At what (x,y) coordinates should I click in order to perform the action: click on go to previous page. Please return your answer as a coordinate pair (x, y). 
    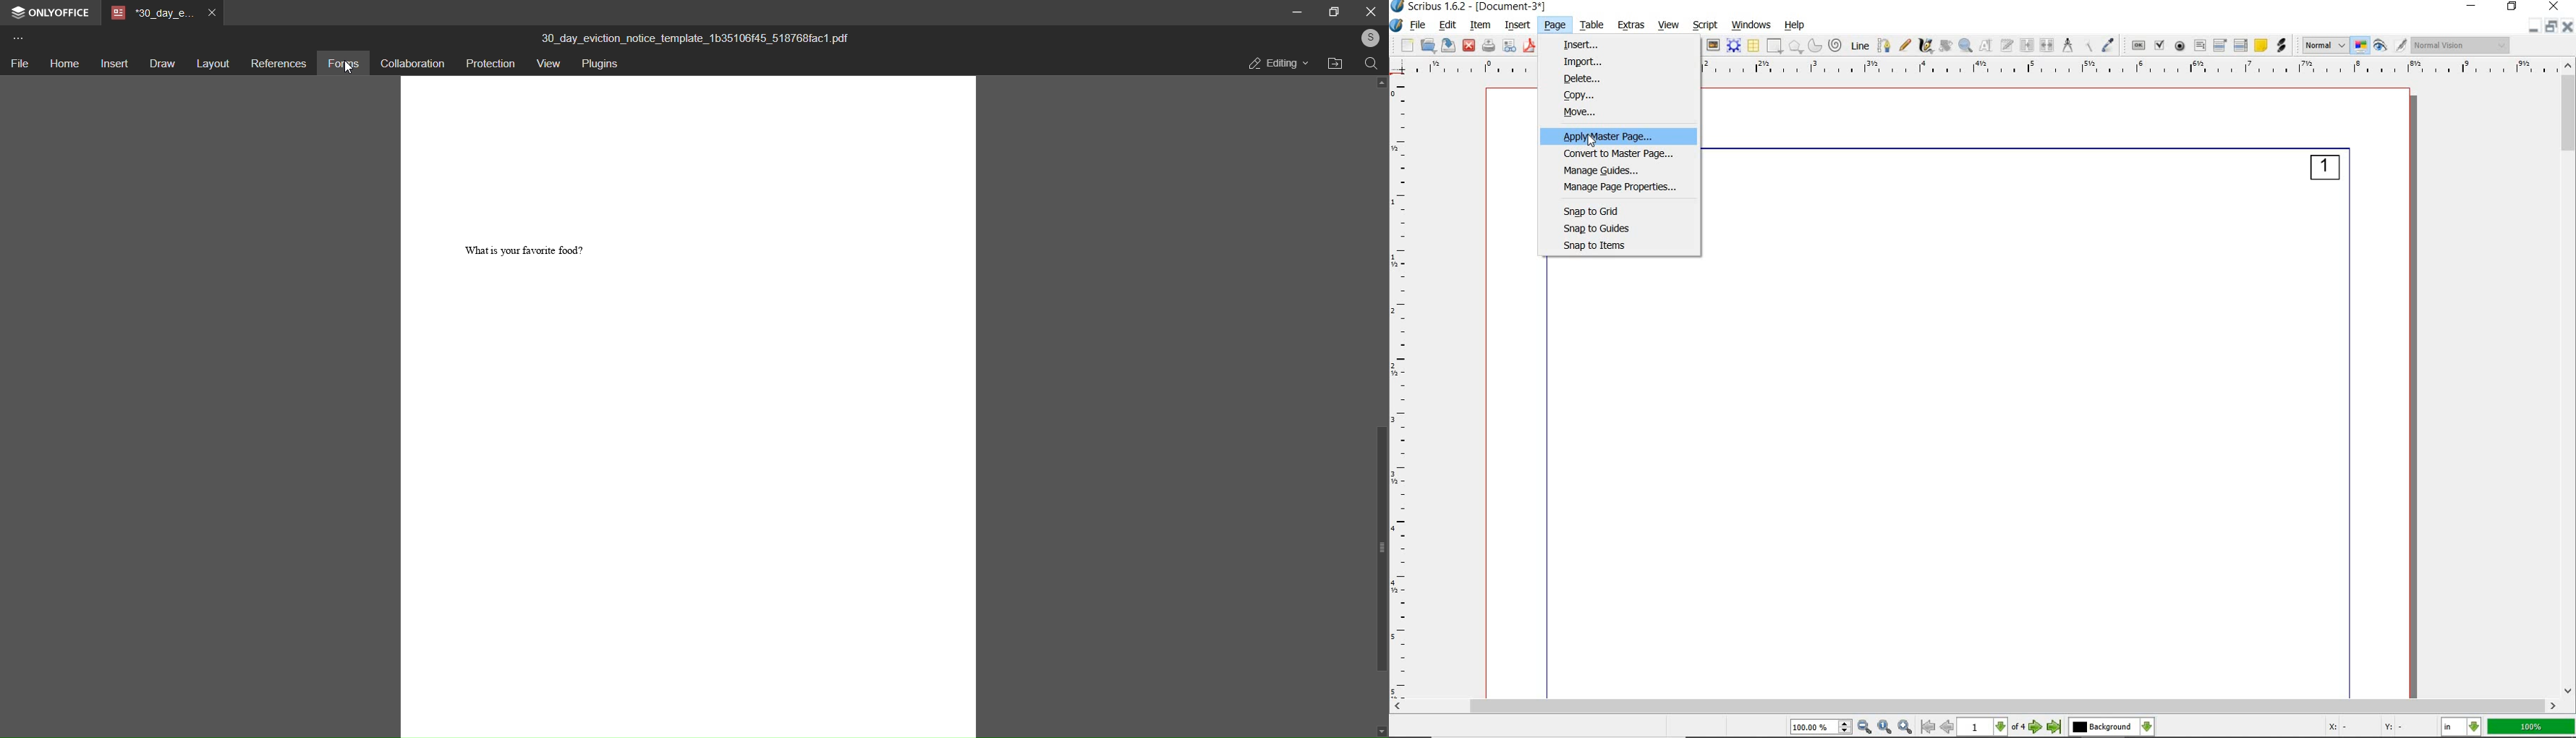
    Looking at the image, I should click on (1948, 727).